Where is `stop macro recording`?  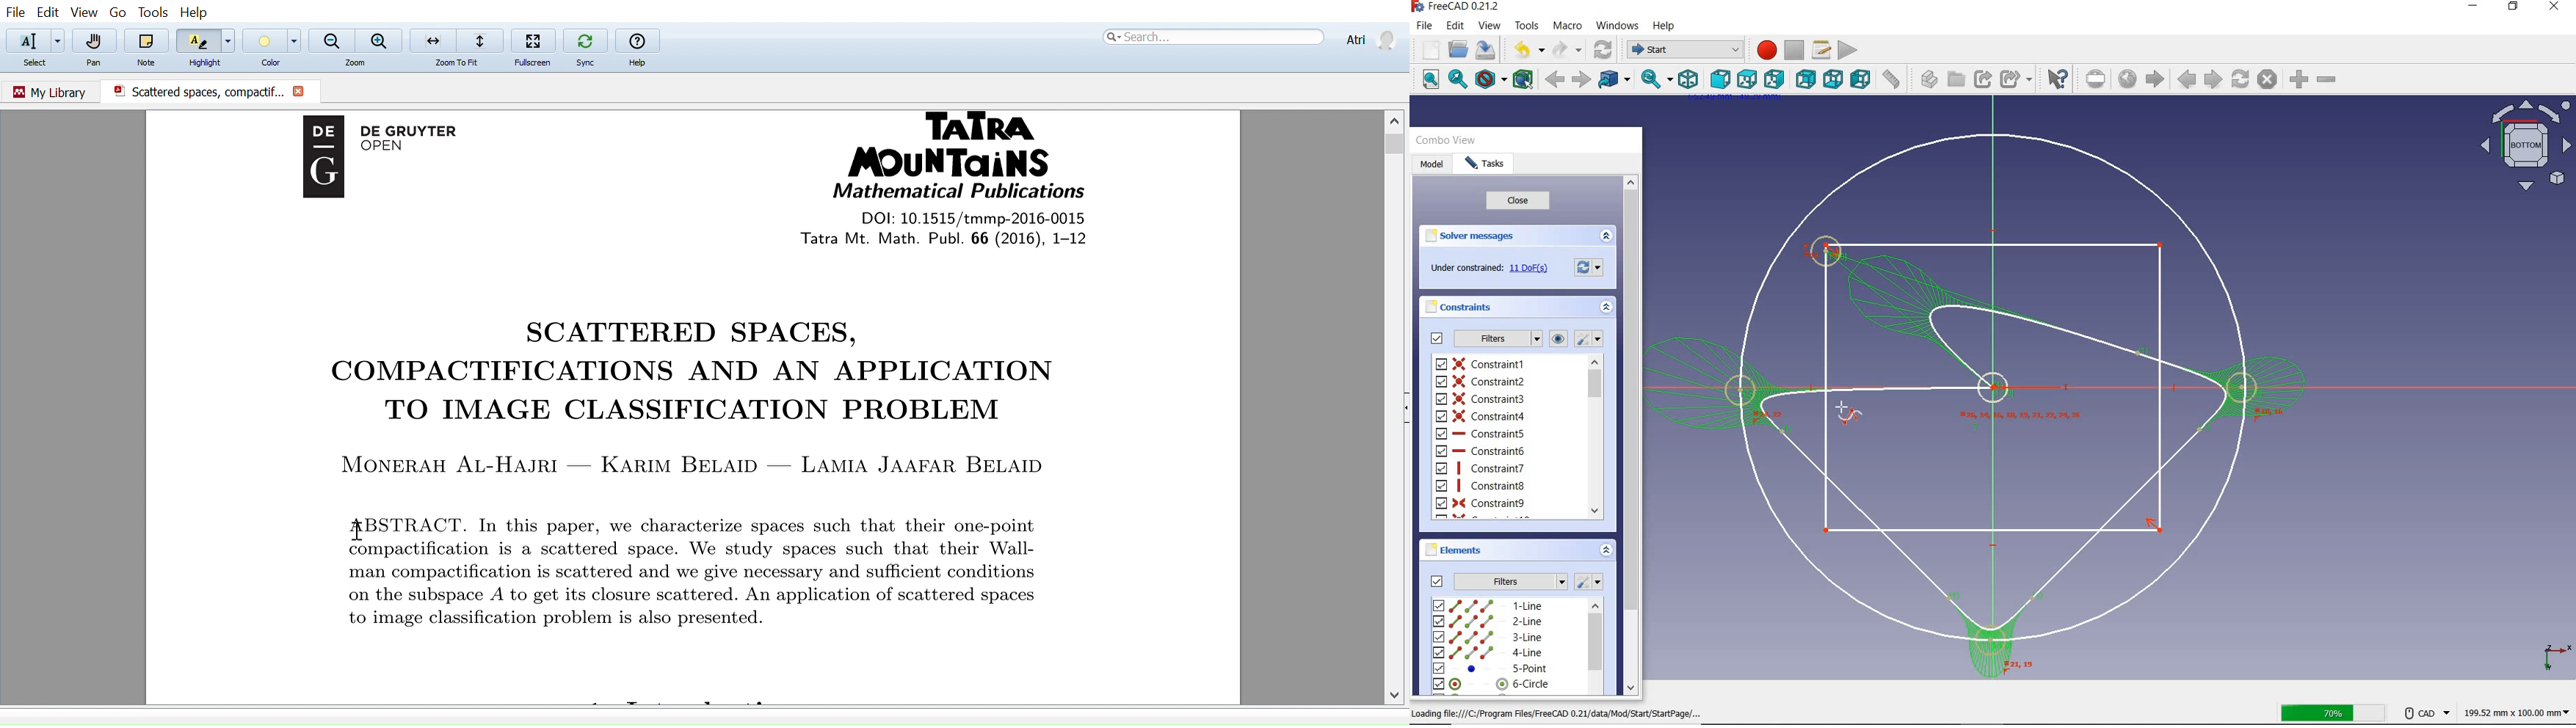 stop macro recording is located at coordinates (1794, 50).